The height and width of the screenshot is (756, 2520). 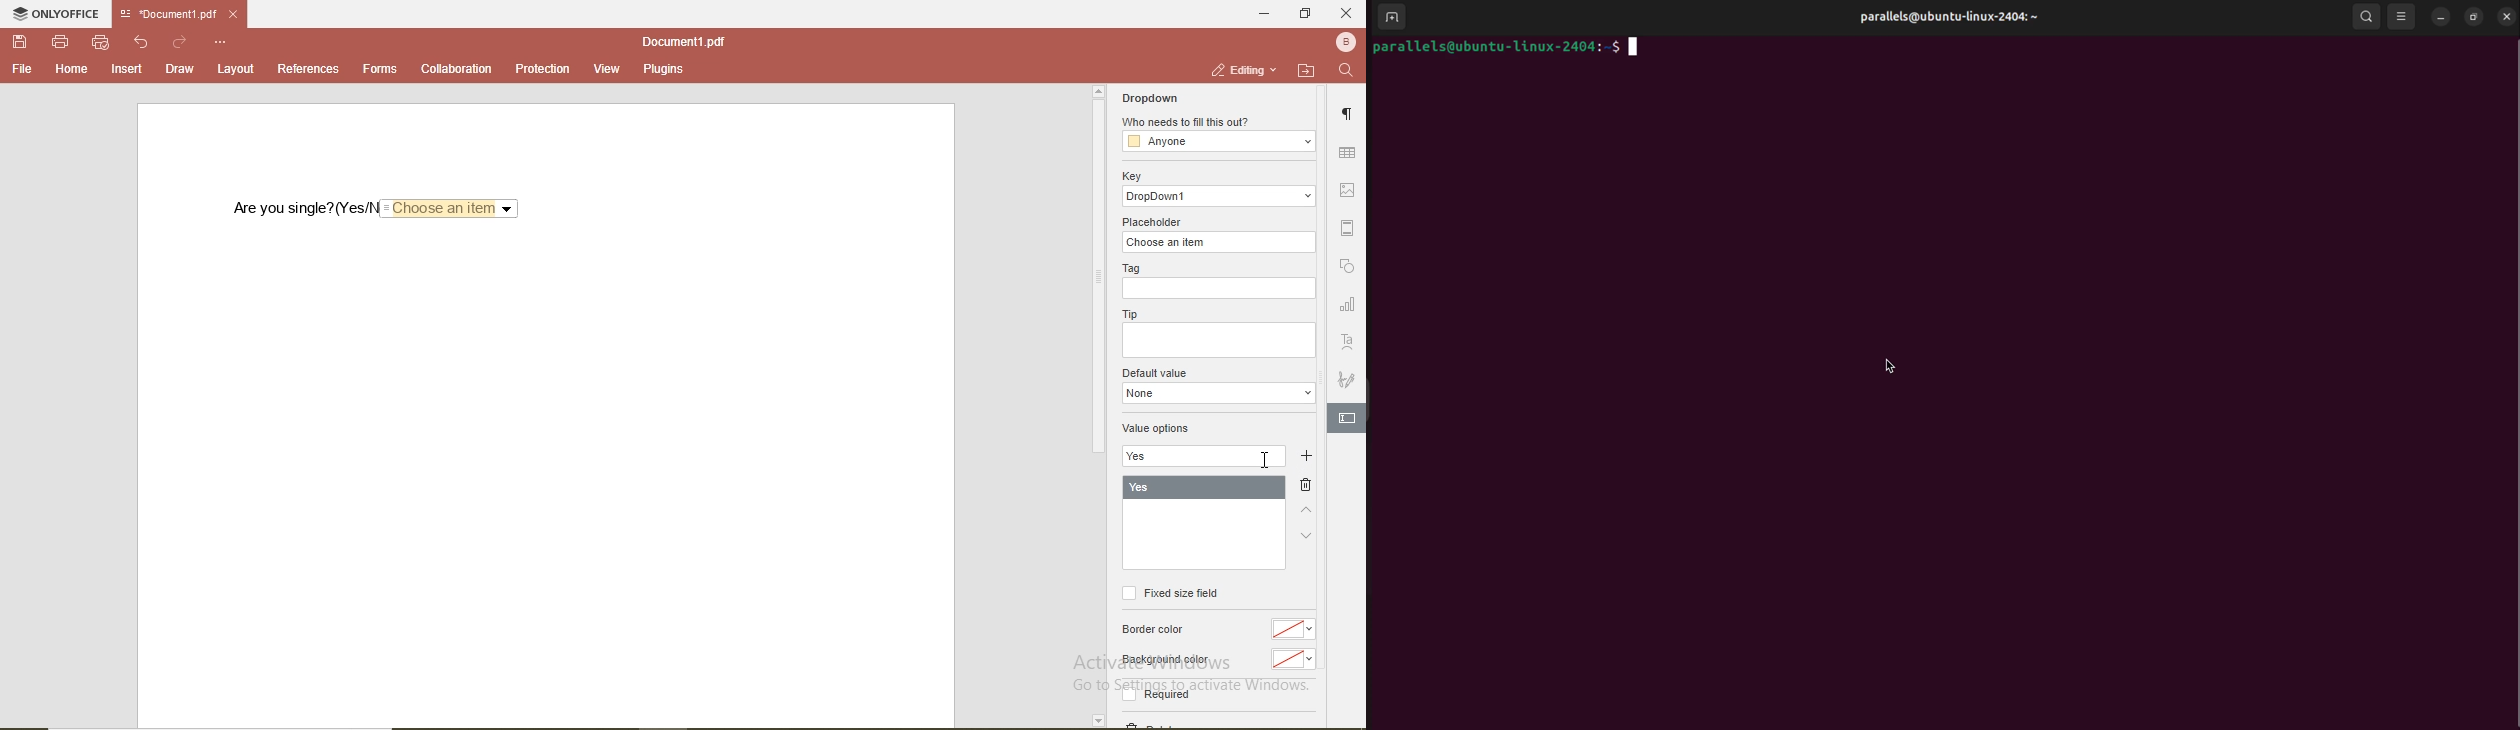 What do you see at coordinates (1893, 364) in the screenshot?
I see `cursor` at bounding box center [1893, 364].